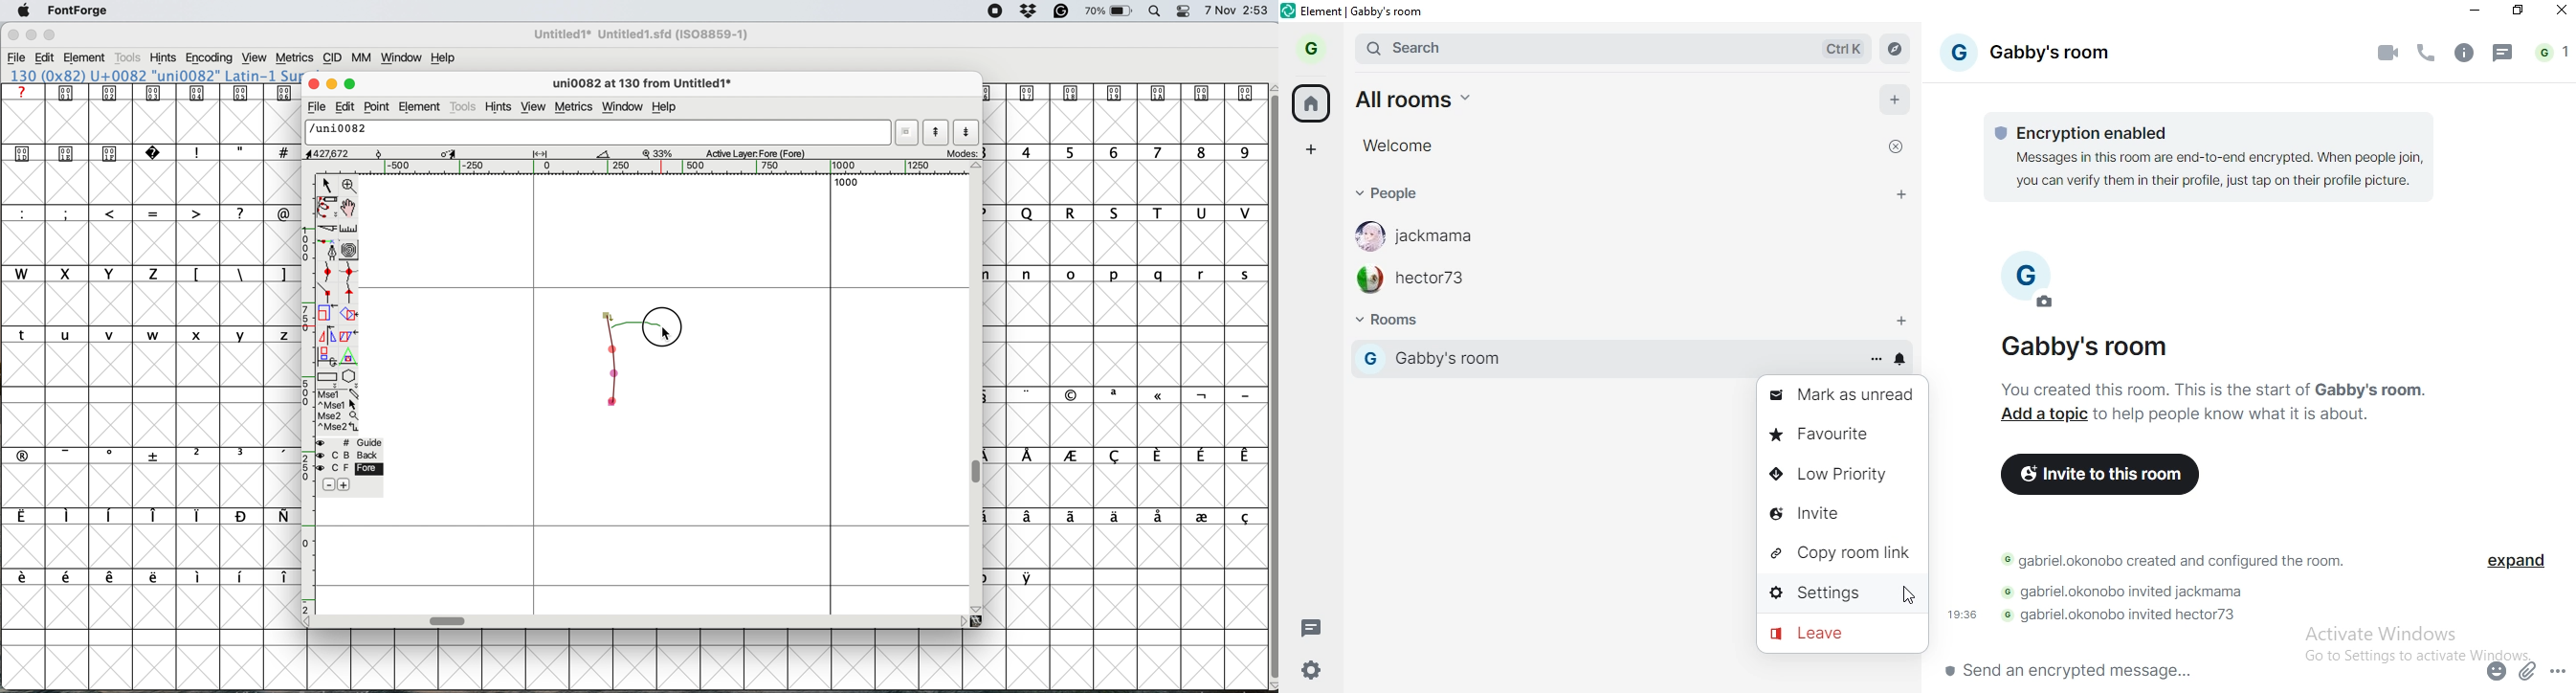  I want to click on rooms, so click(1400, 322).